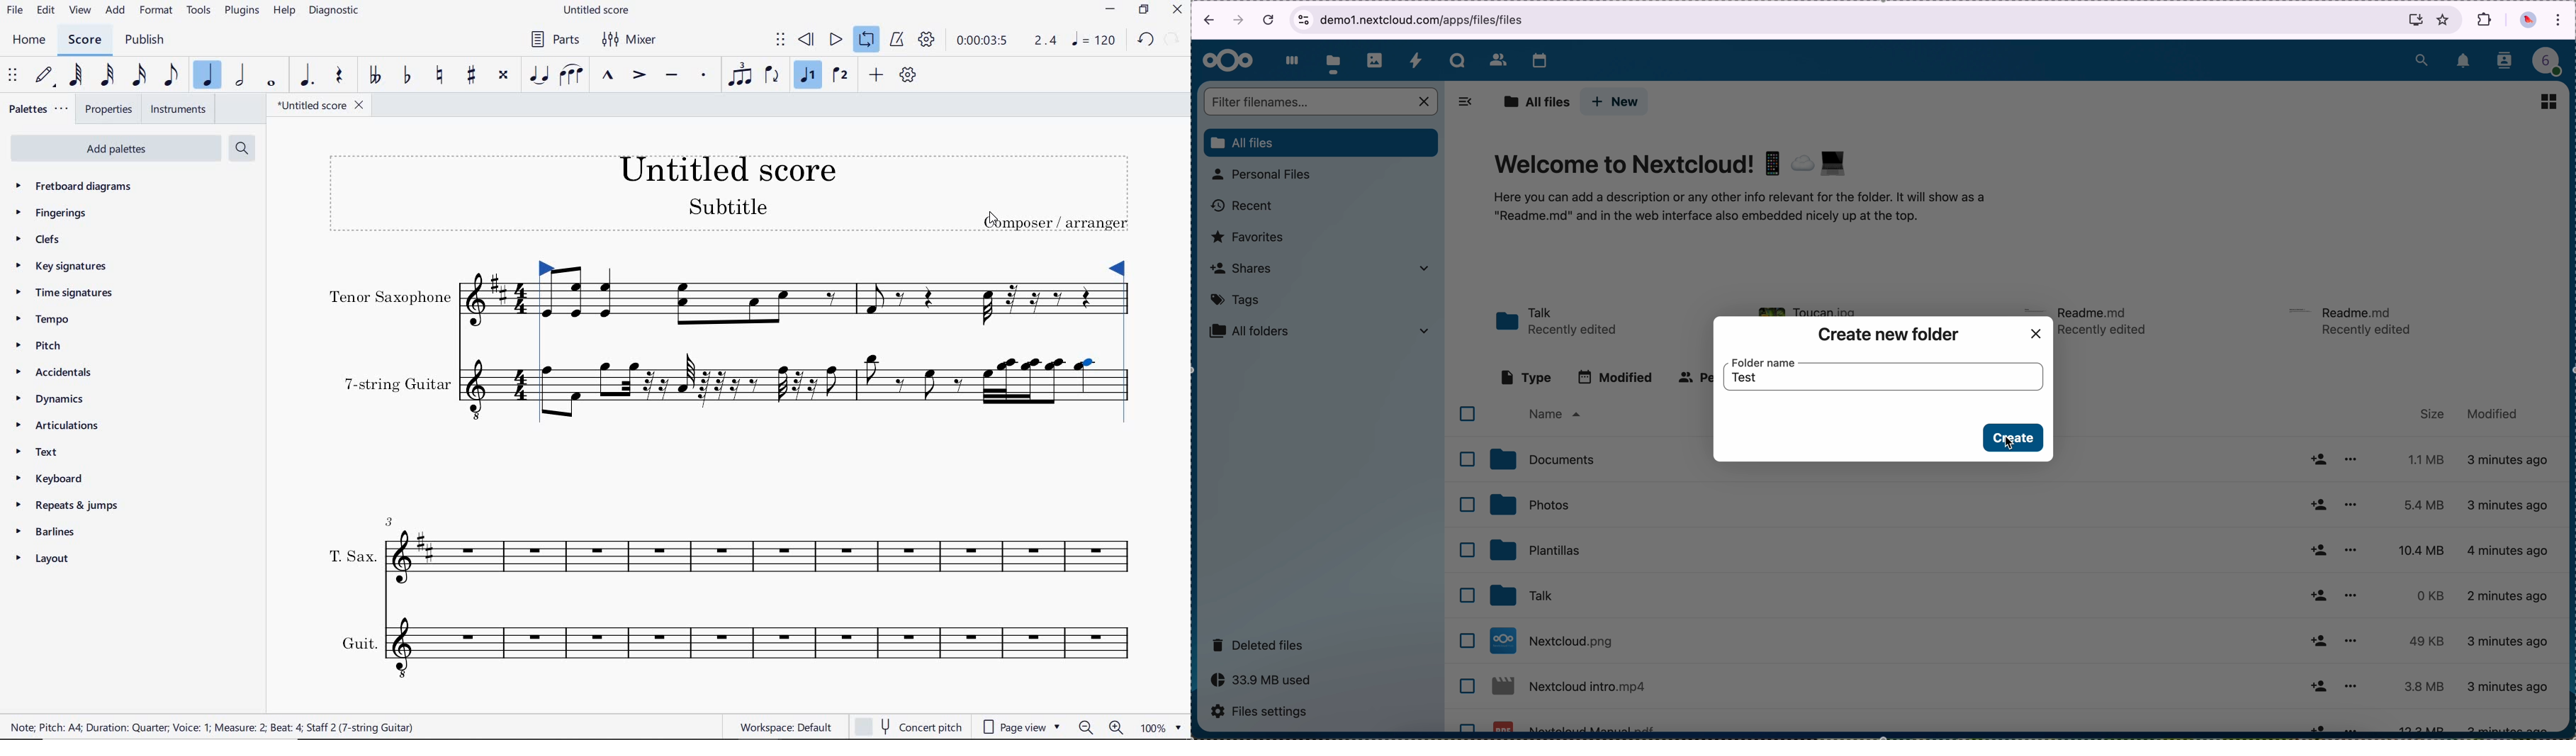 The width and height of the screenshot is (2576, 756). What do you see at coordinates (2549, 101) in the screenshot?
I see `view grid` at bounding box center [2549, 101].